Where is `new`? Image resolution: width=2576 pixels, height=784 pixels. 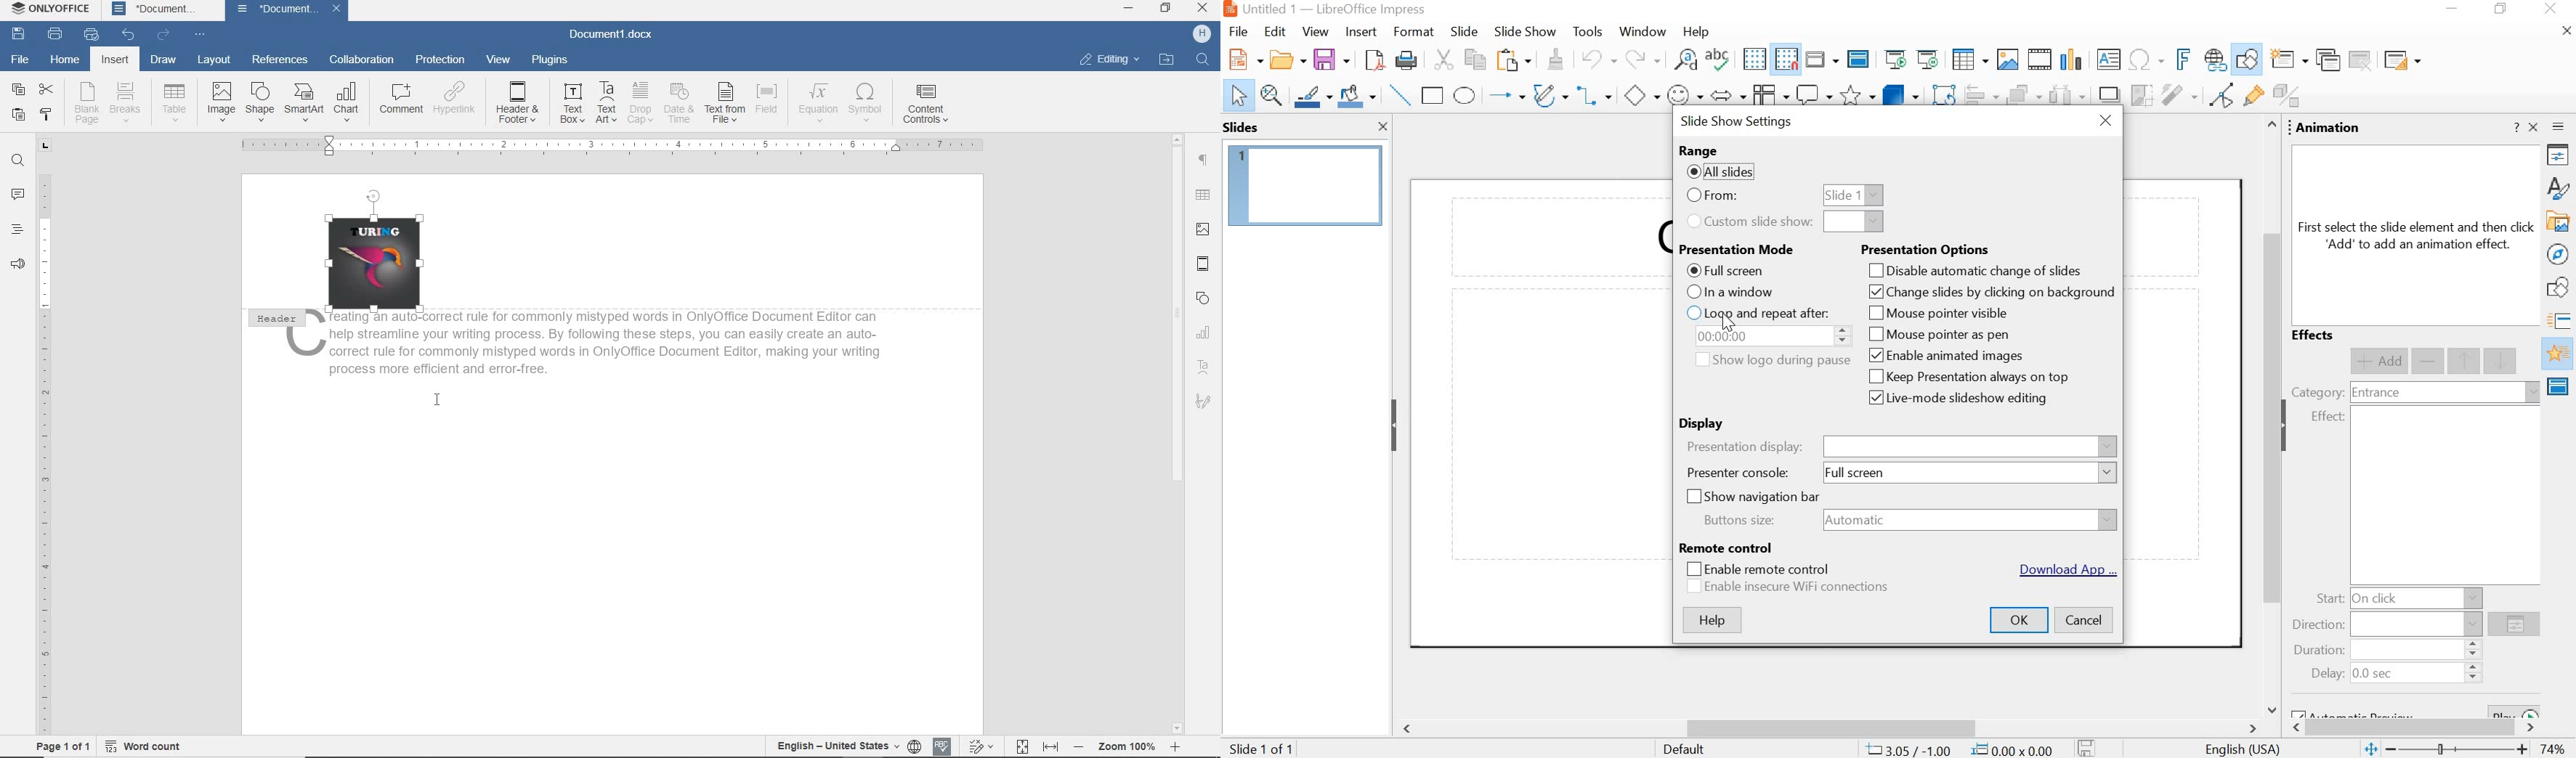 new is located at coordinates (1243, 60).